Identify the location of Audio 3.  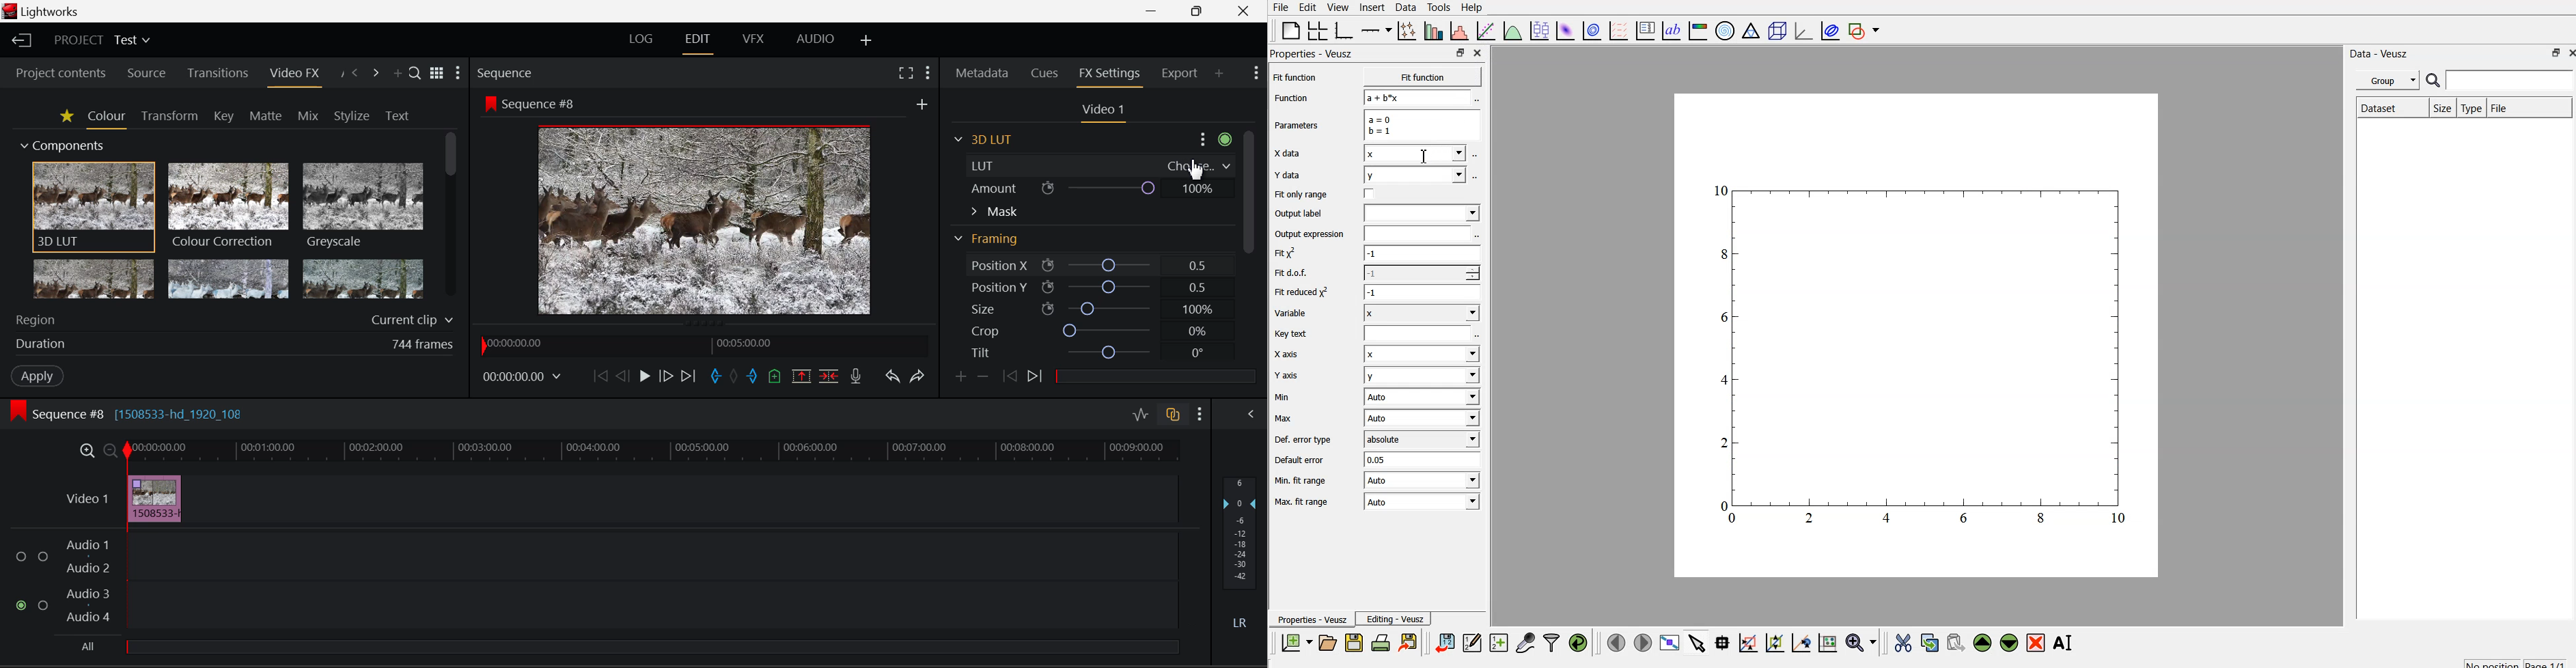
(90, 593).